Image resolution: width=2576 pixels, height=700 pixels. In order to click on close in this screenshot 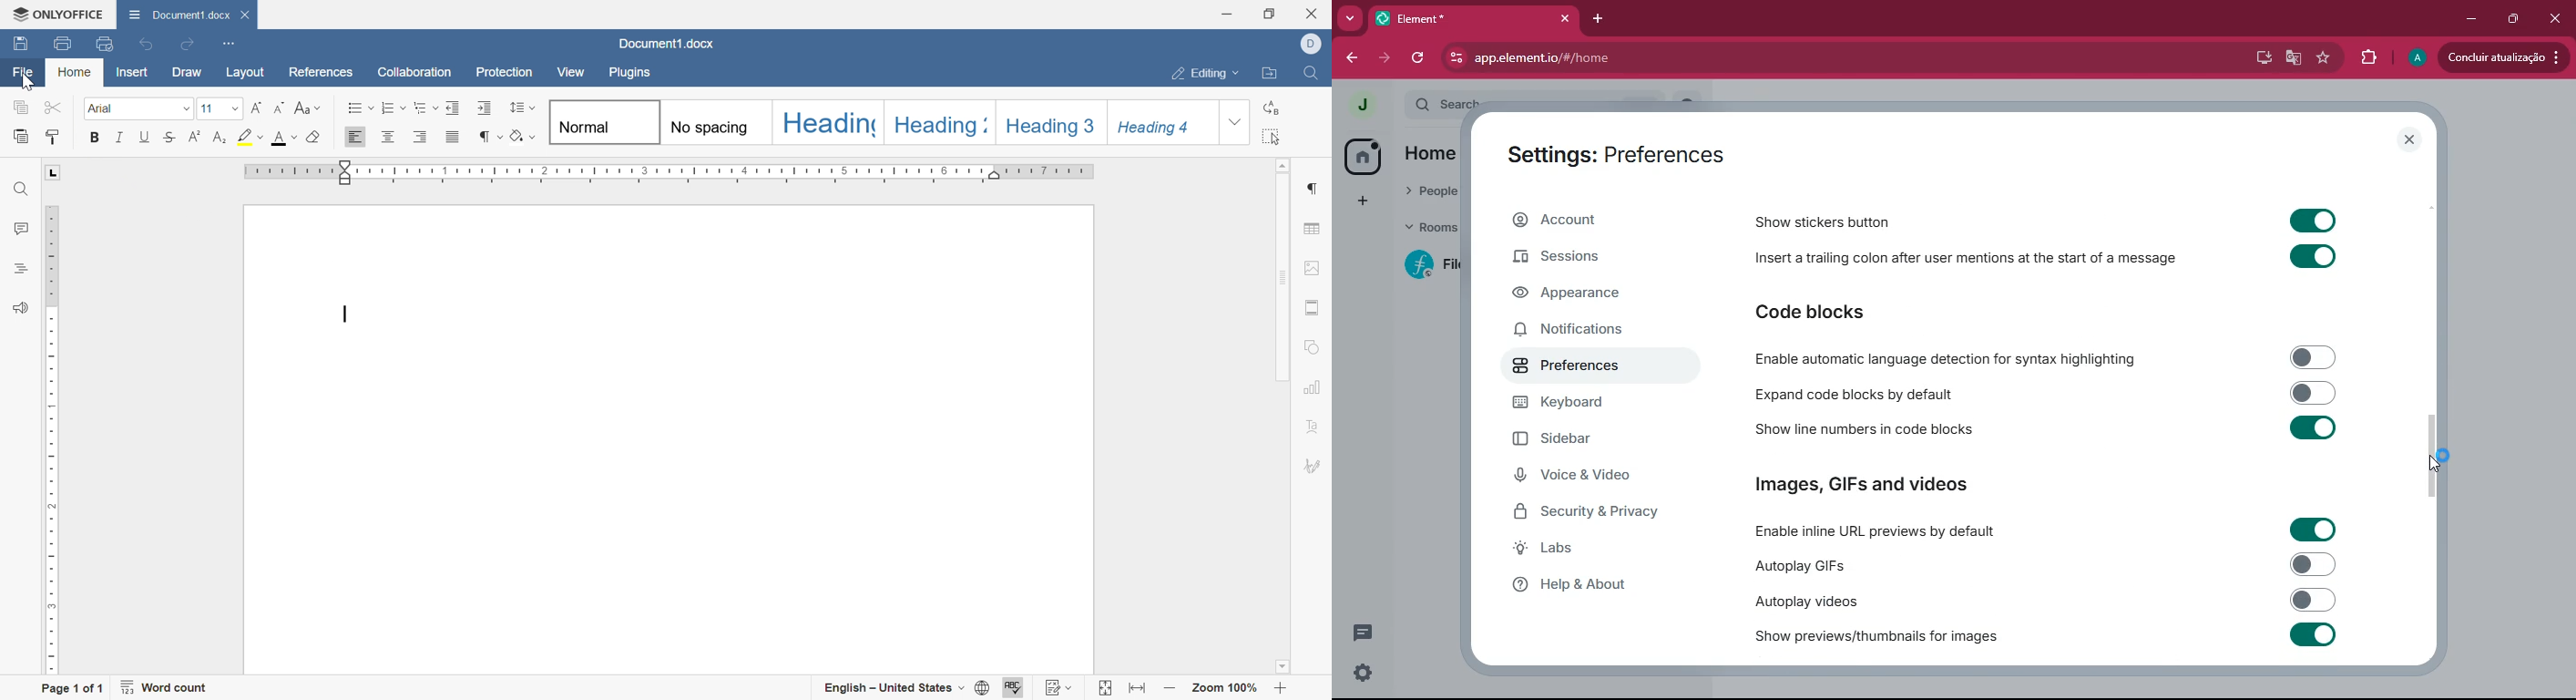, I will do `click(1314, 15)`.